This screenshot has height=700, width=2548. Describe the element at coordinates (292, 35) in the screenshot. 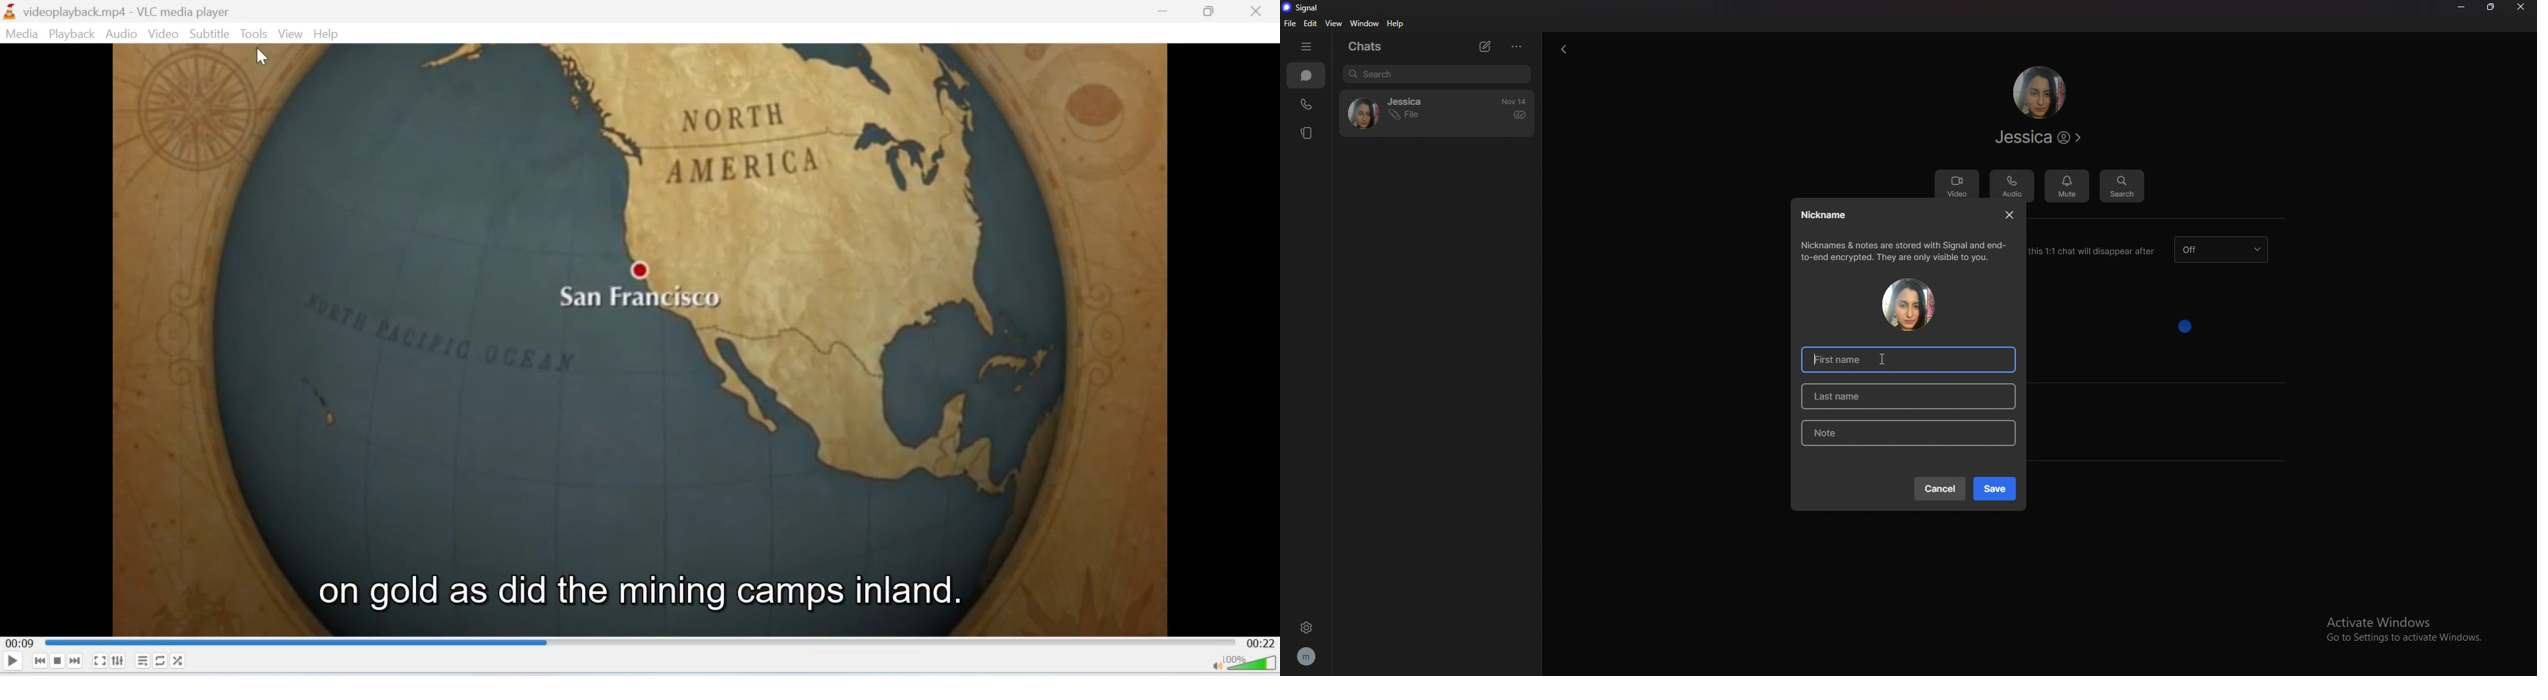

I see `View` at that location.